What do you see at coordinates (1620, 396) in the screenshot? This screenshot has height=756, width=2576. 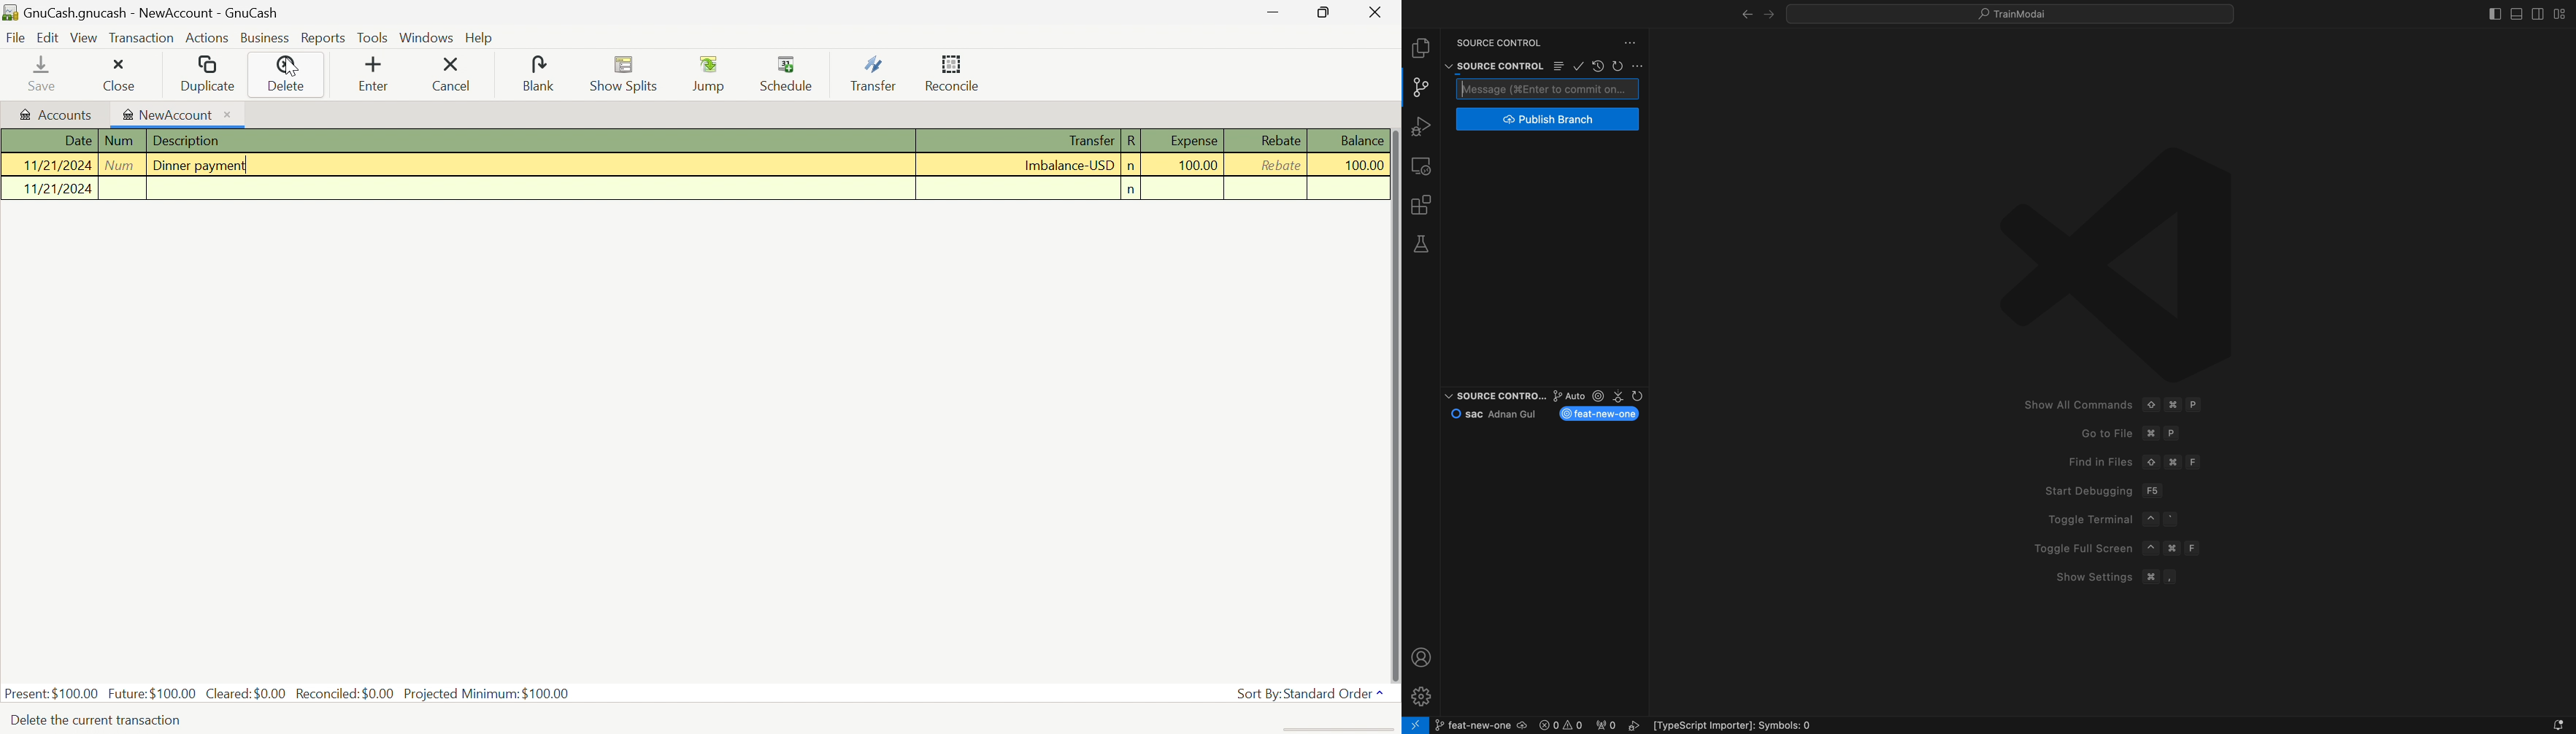 I see `version control section` at bounding box center [1620, 396].